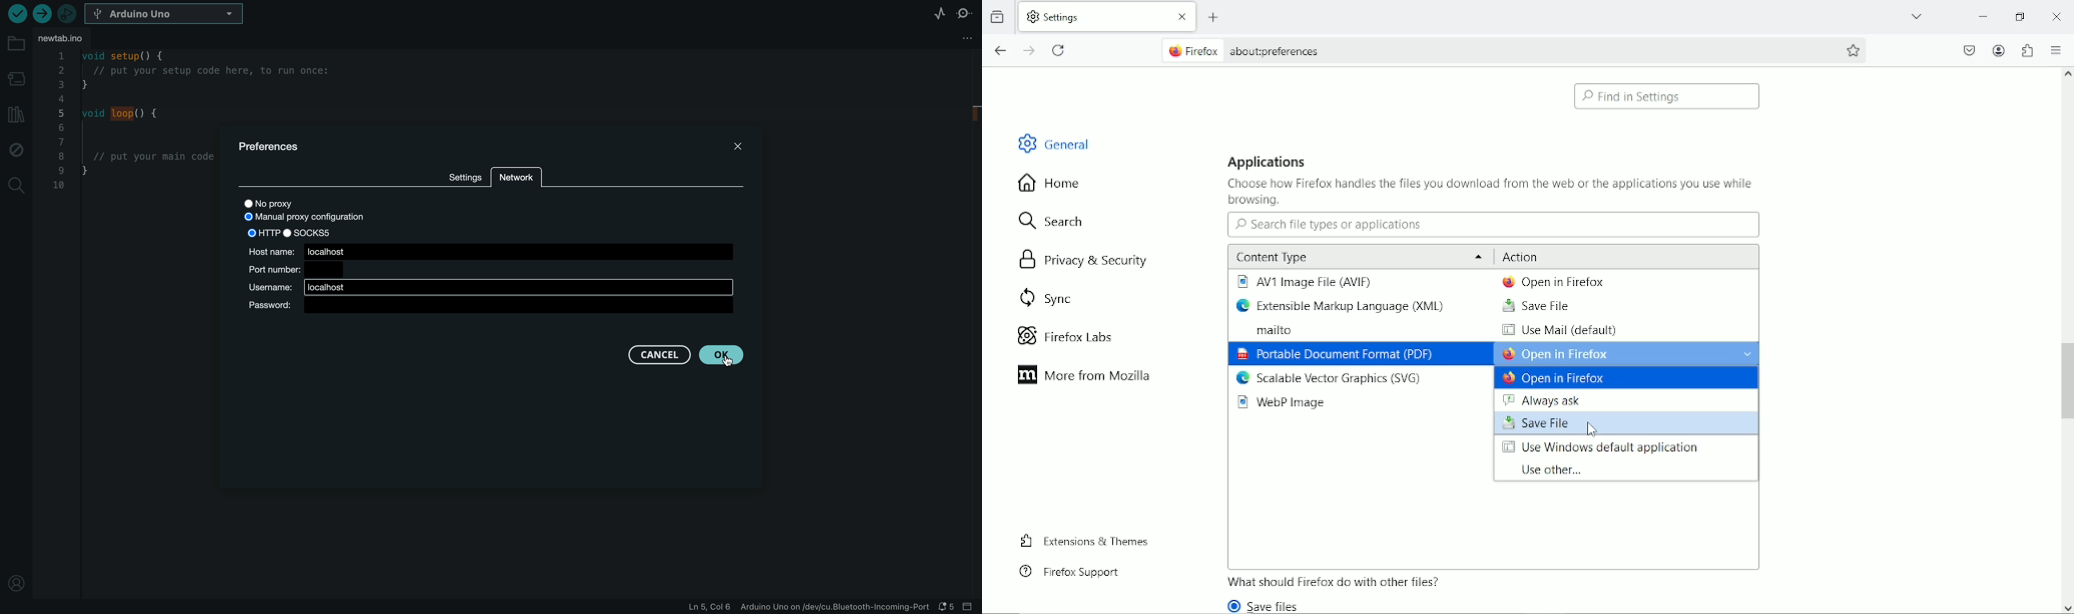 The image size is (2100, 616). Describe the element at coordinates (1669, 96) in the screenshot. I see `find in settings` at that location.